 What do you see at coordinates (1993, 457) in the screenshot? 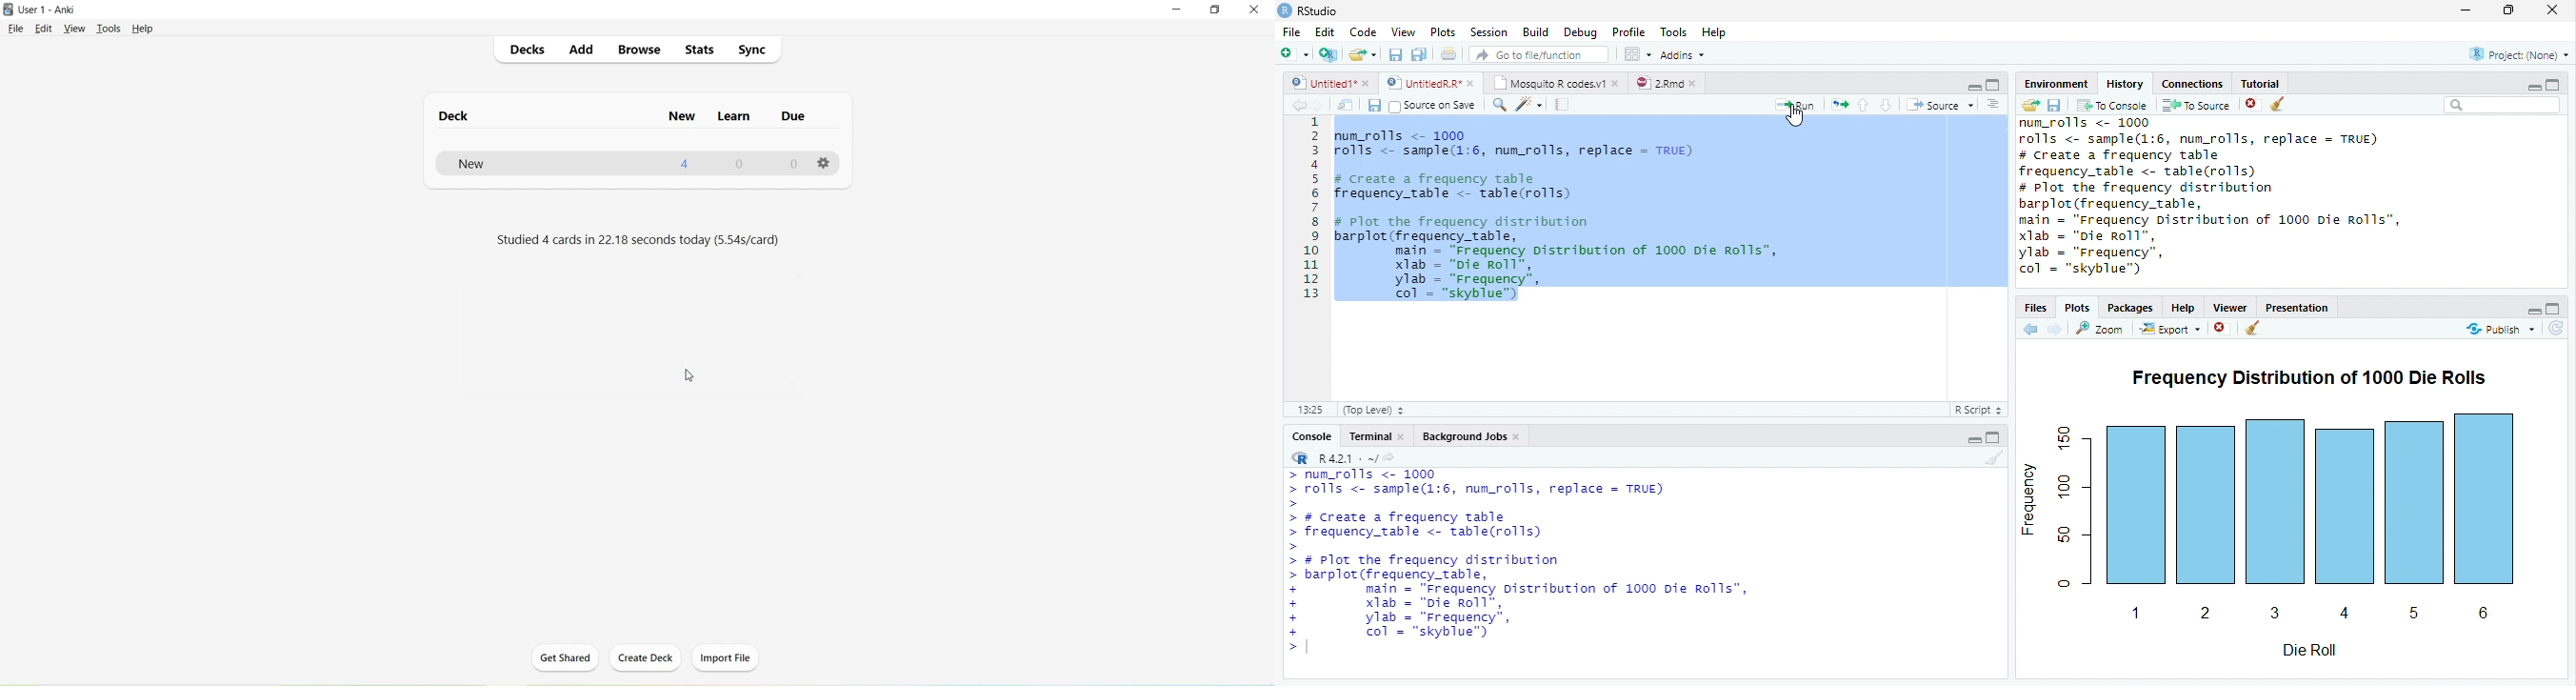
I see `Clear` at bounding box center [1993, 457].